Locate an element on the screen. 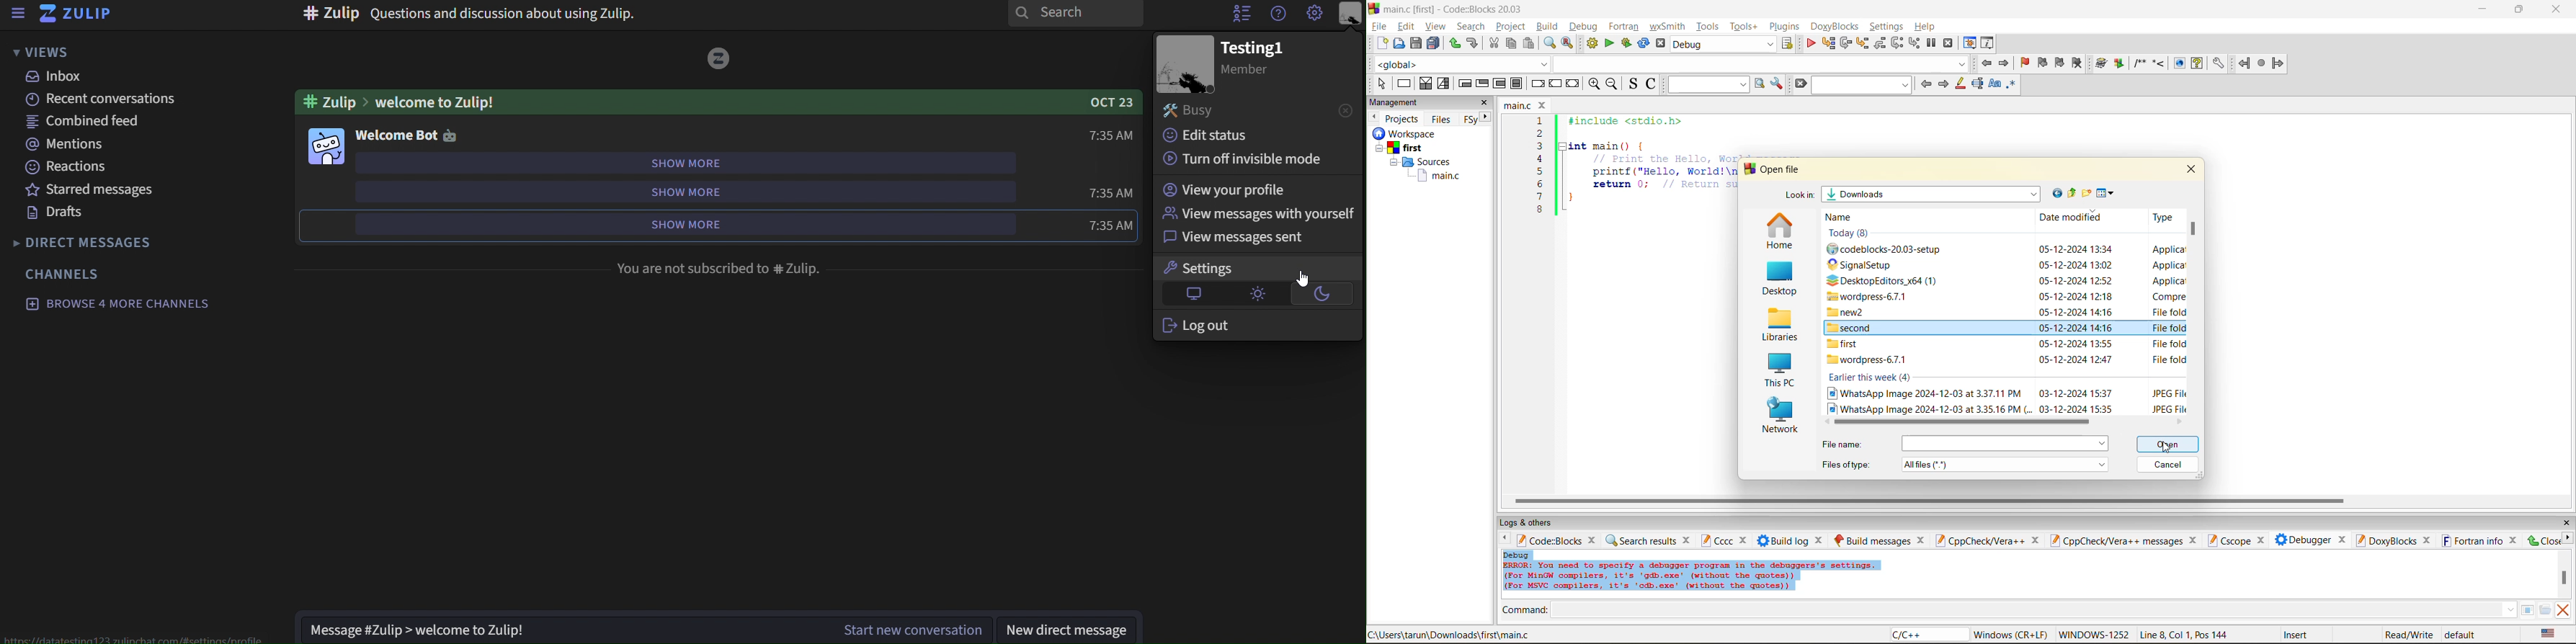  } is located at coordinates (1571, 199).